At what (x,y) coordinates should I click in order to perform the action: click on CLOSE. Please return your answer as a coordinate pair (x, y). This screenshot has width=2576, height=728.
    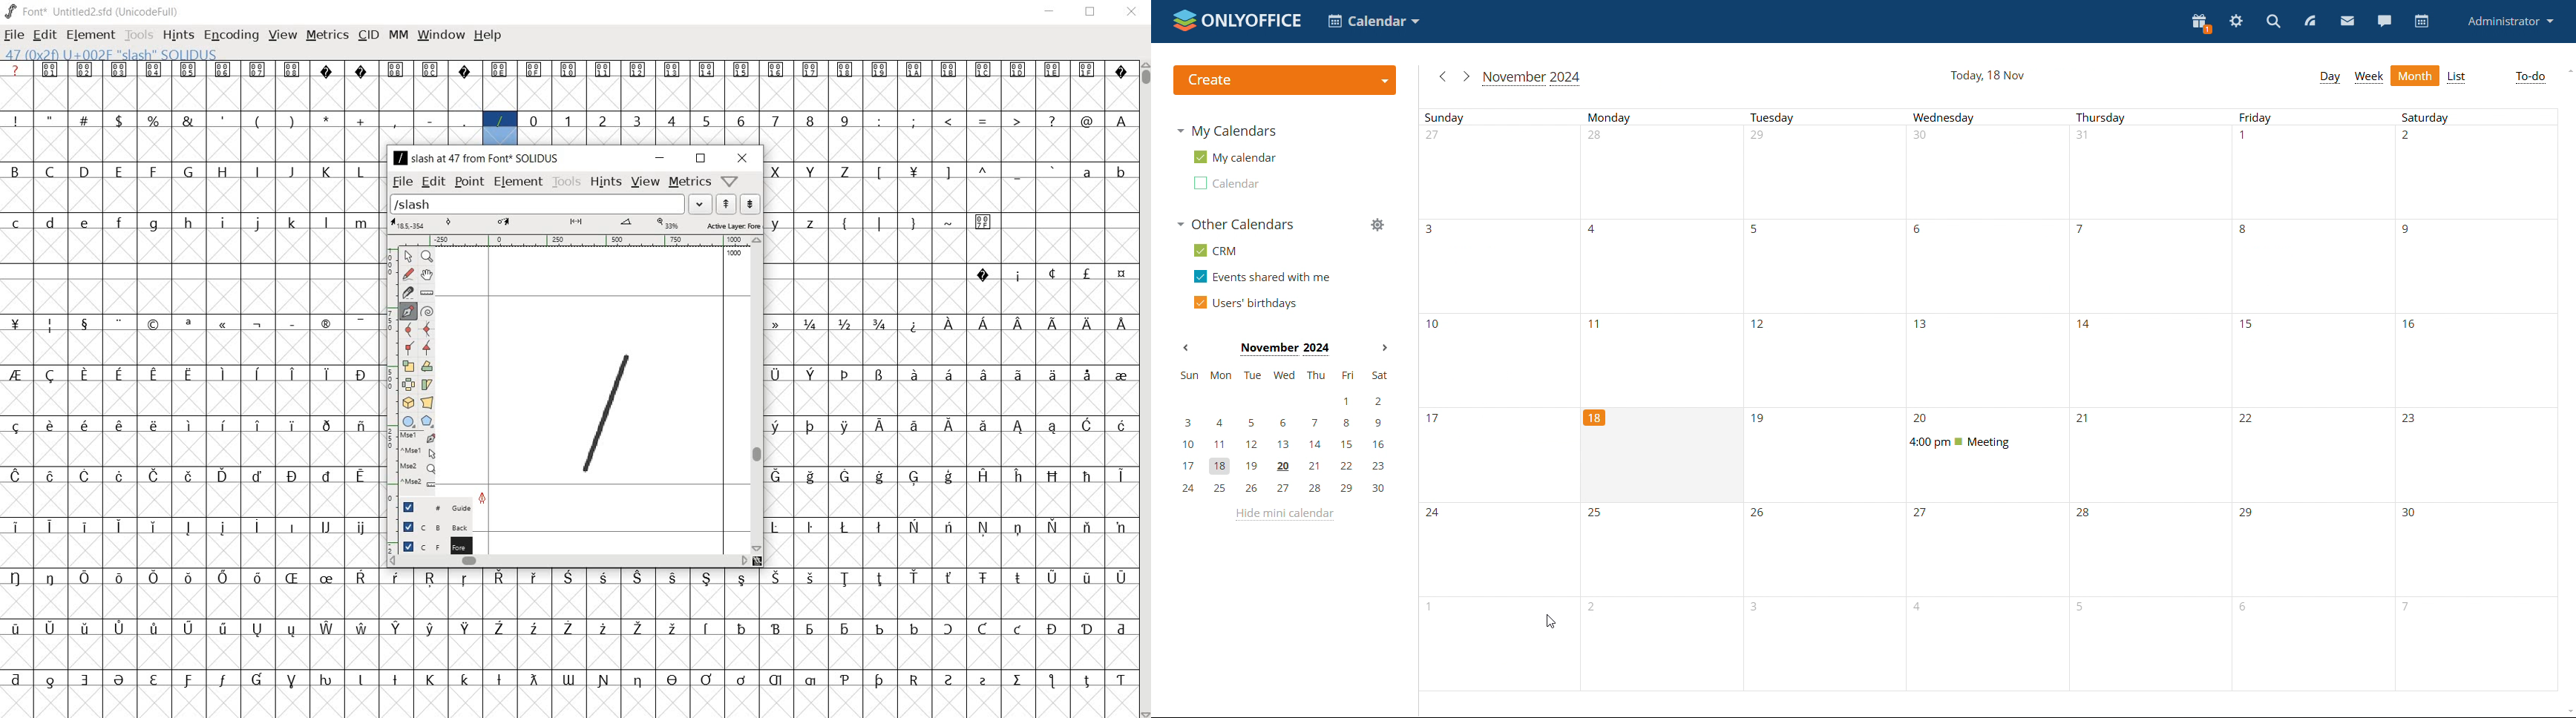
    Looking at the image, I should click on (1131, 12).